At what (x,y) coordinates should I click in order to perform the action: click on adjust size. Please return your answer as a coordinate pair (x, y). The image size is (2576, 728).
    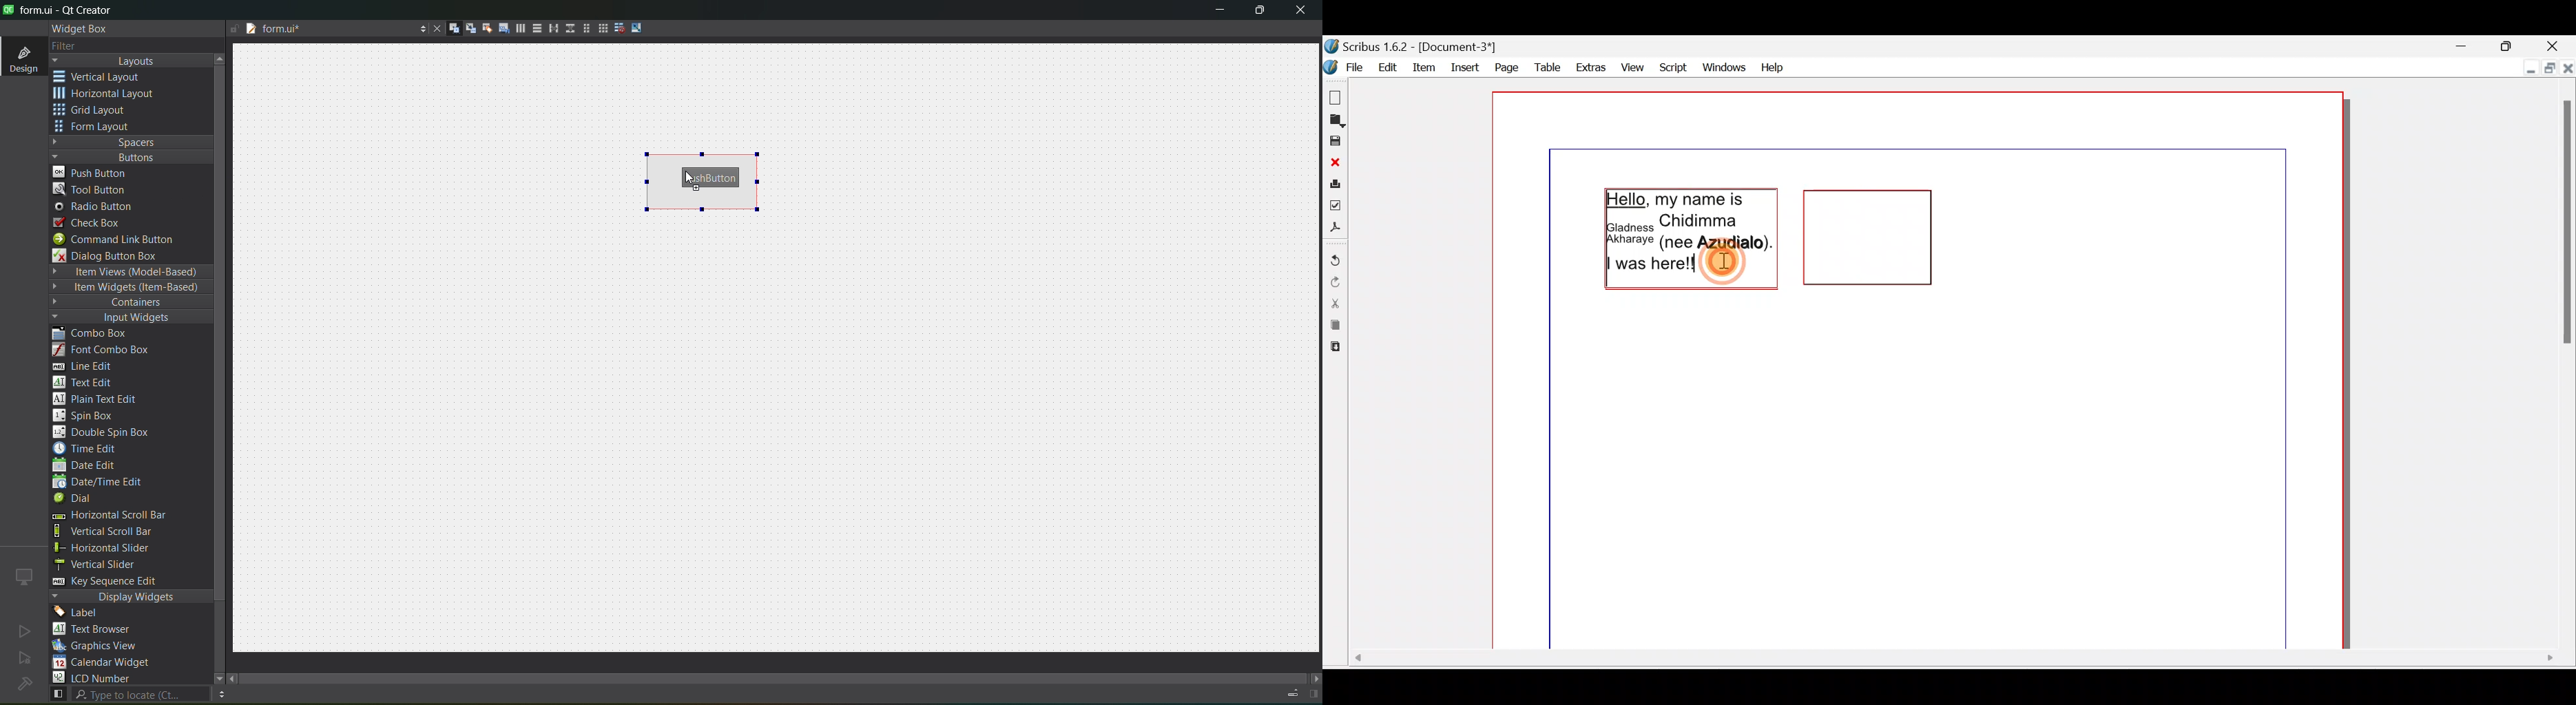
    Looking at the image, I should click on (640, 28).